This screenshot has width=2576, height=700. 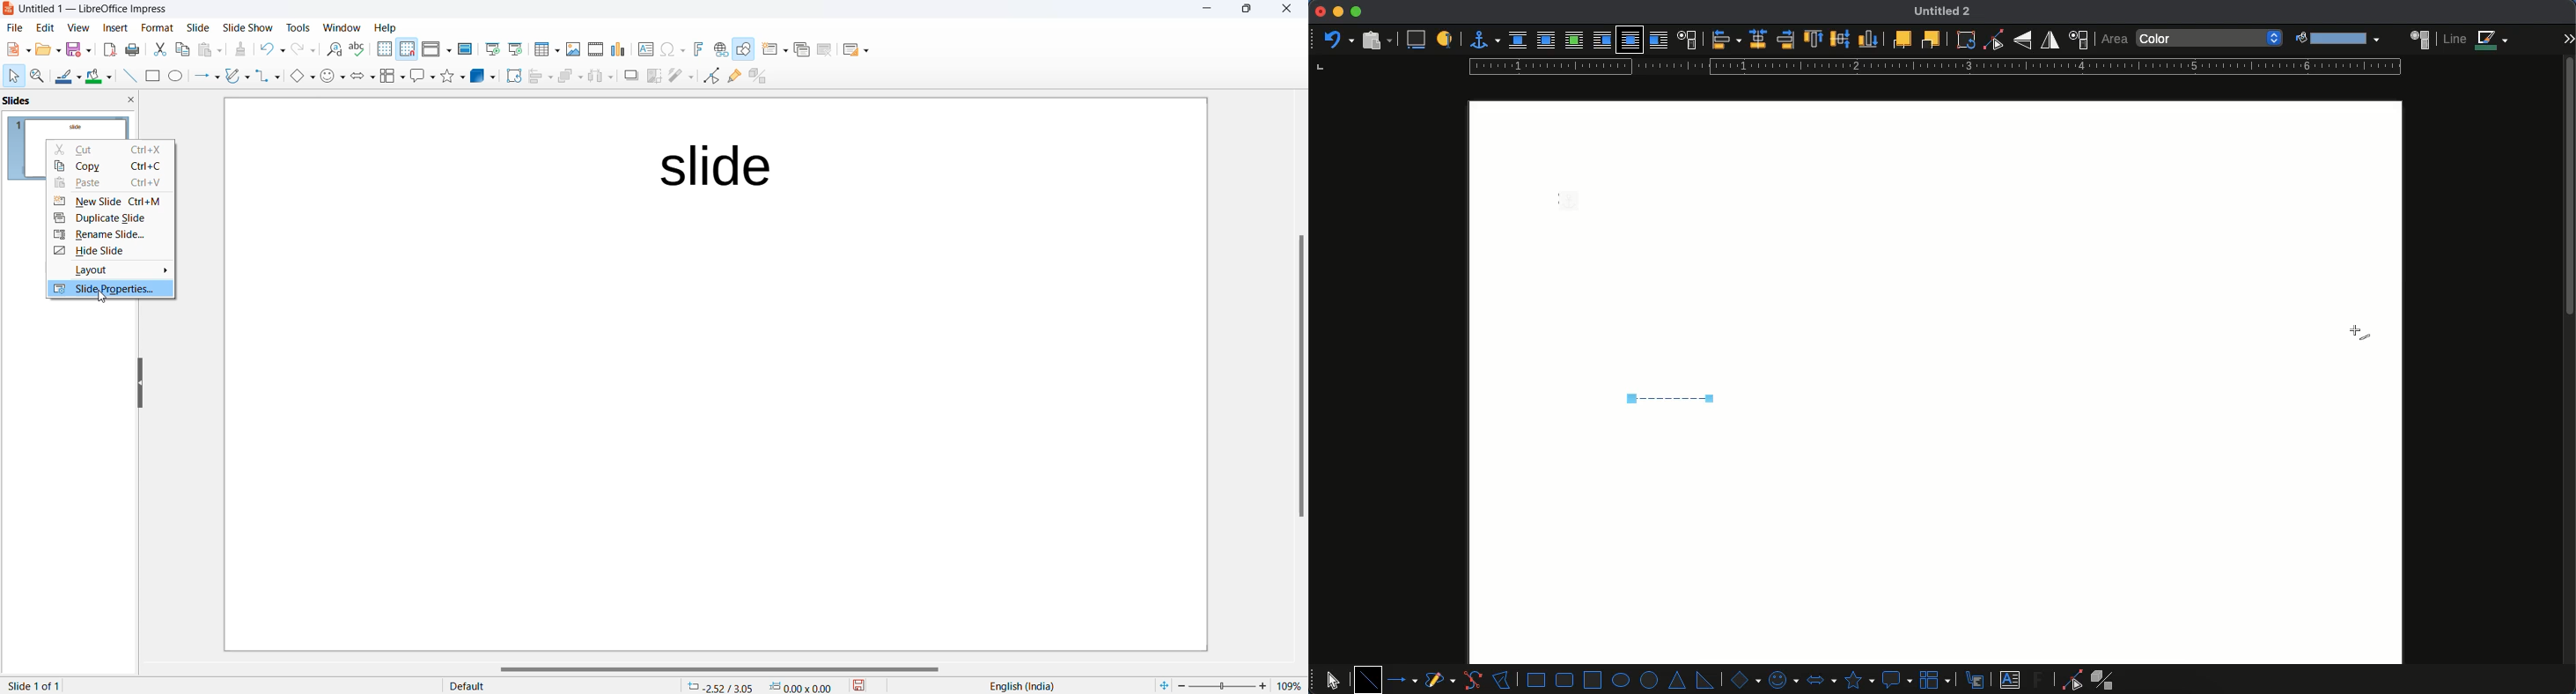 What do you see at coordinates (79, 50) in the screenshot?
I see `save option` at bounding box center [79, 50].